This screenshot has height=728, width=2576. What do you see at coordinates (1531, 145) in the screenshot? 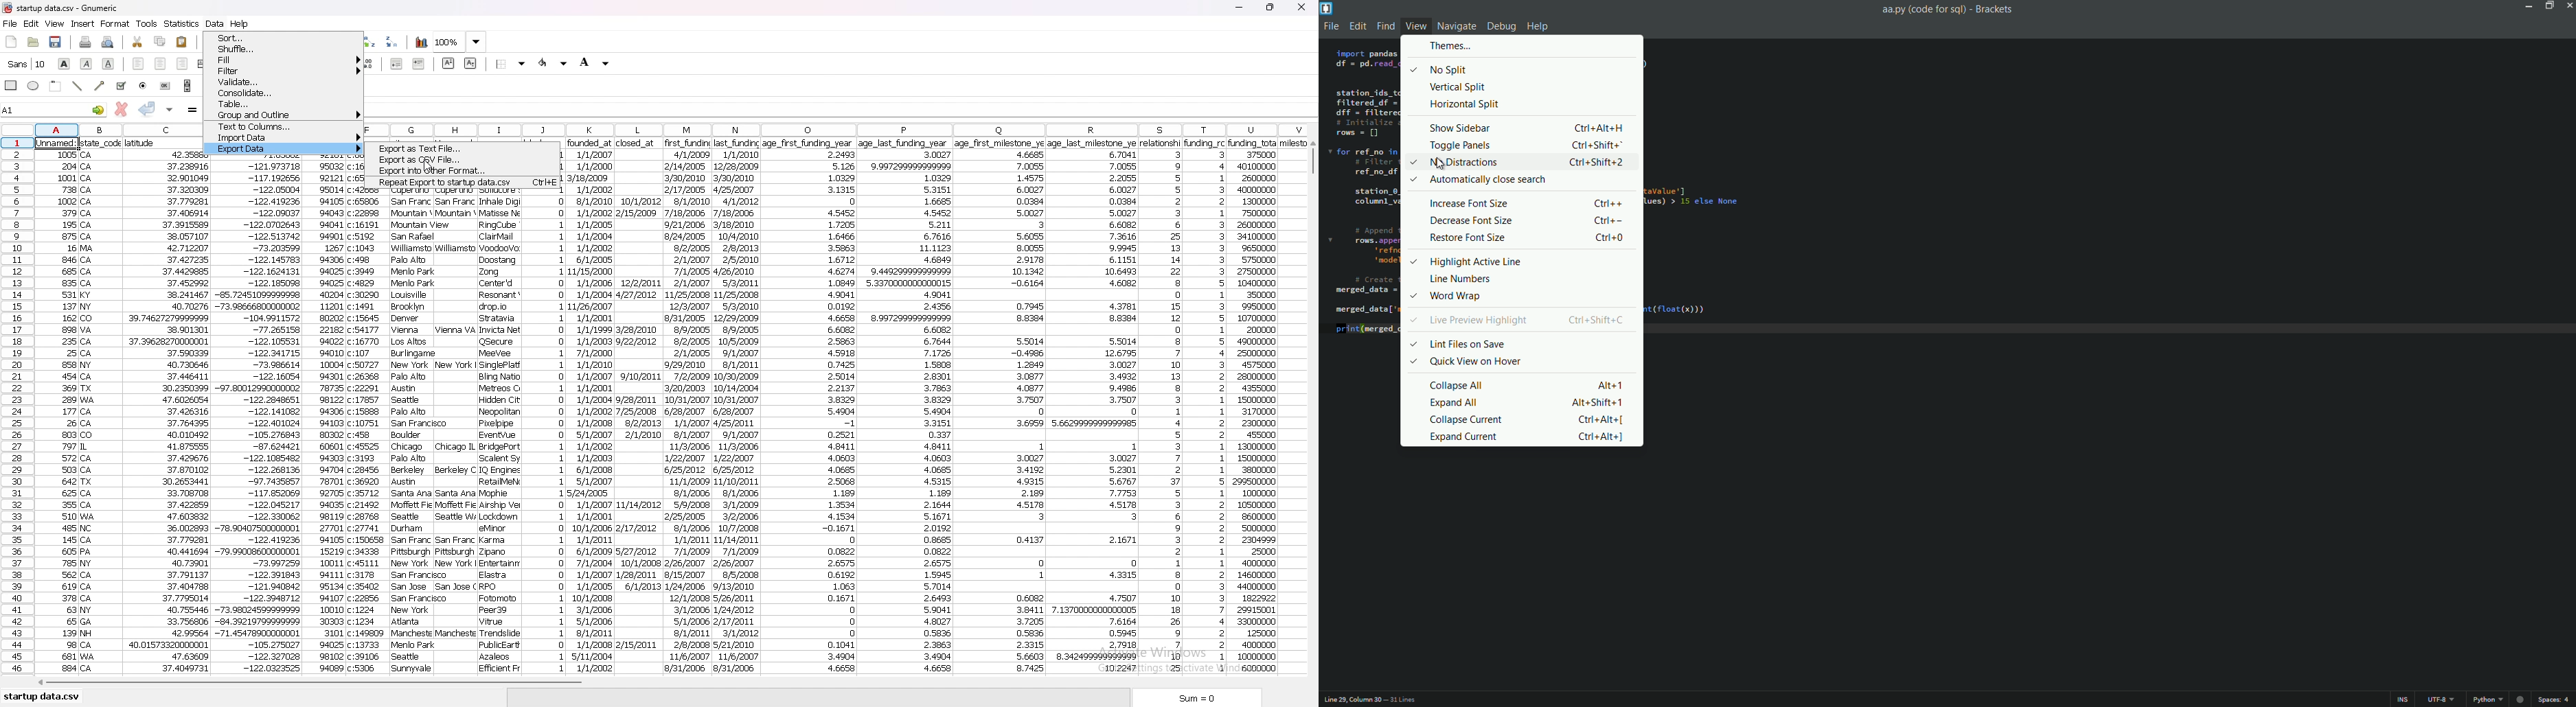
I see `Toggle panels` at bounding box center [1531, 145].